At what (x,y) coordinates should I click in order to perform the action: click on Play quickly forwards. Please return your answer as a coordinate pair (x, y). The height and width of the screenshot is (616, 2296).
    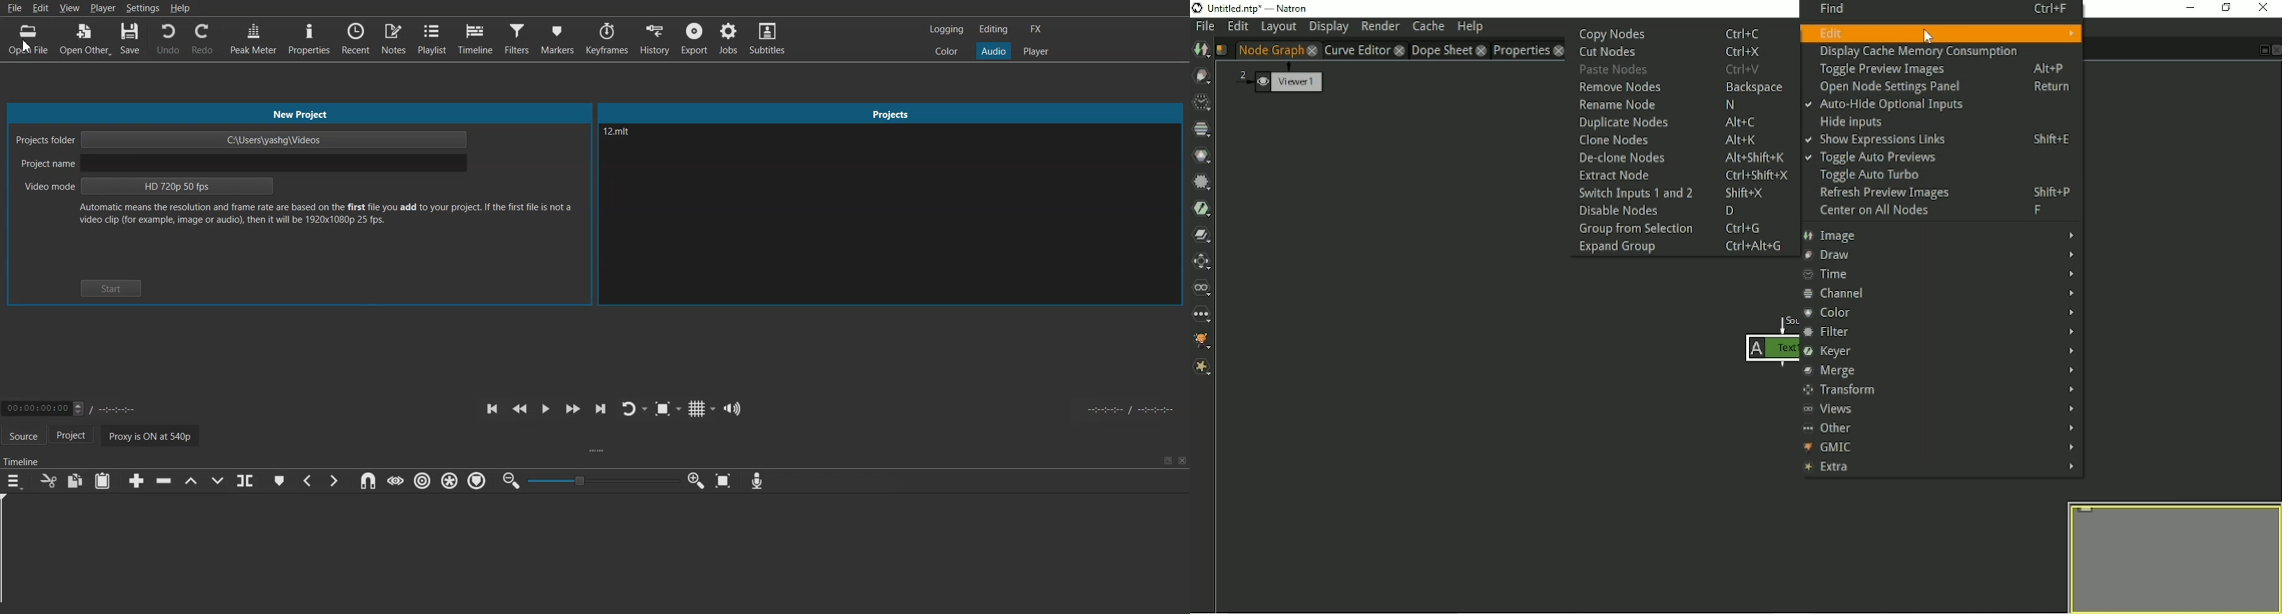
    Looking at the image, I should click on (572, 409).